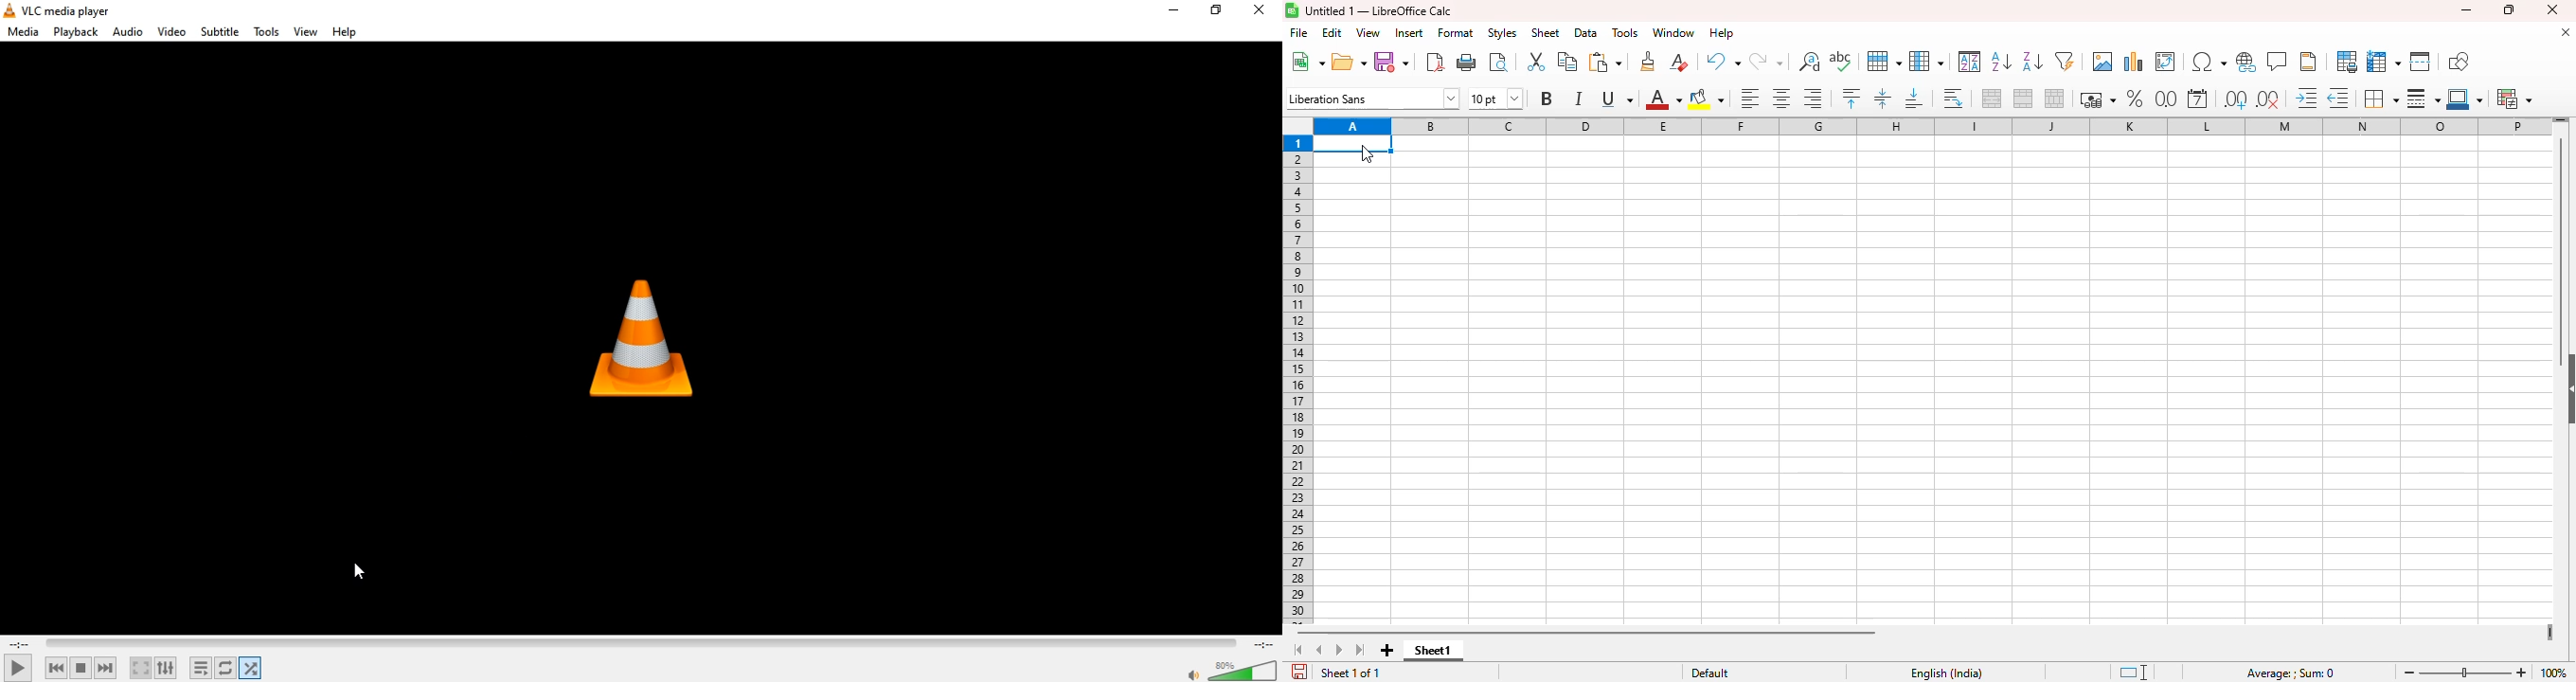  What do you see at coordinates (2553, 673) in the screenshot?
I see `zoom factor` at bounding box center [2553, 673].